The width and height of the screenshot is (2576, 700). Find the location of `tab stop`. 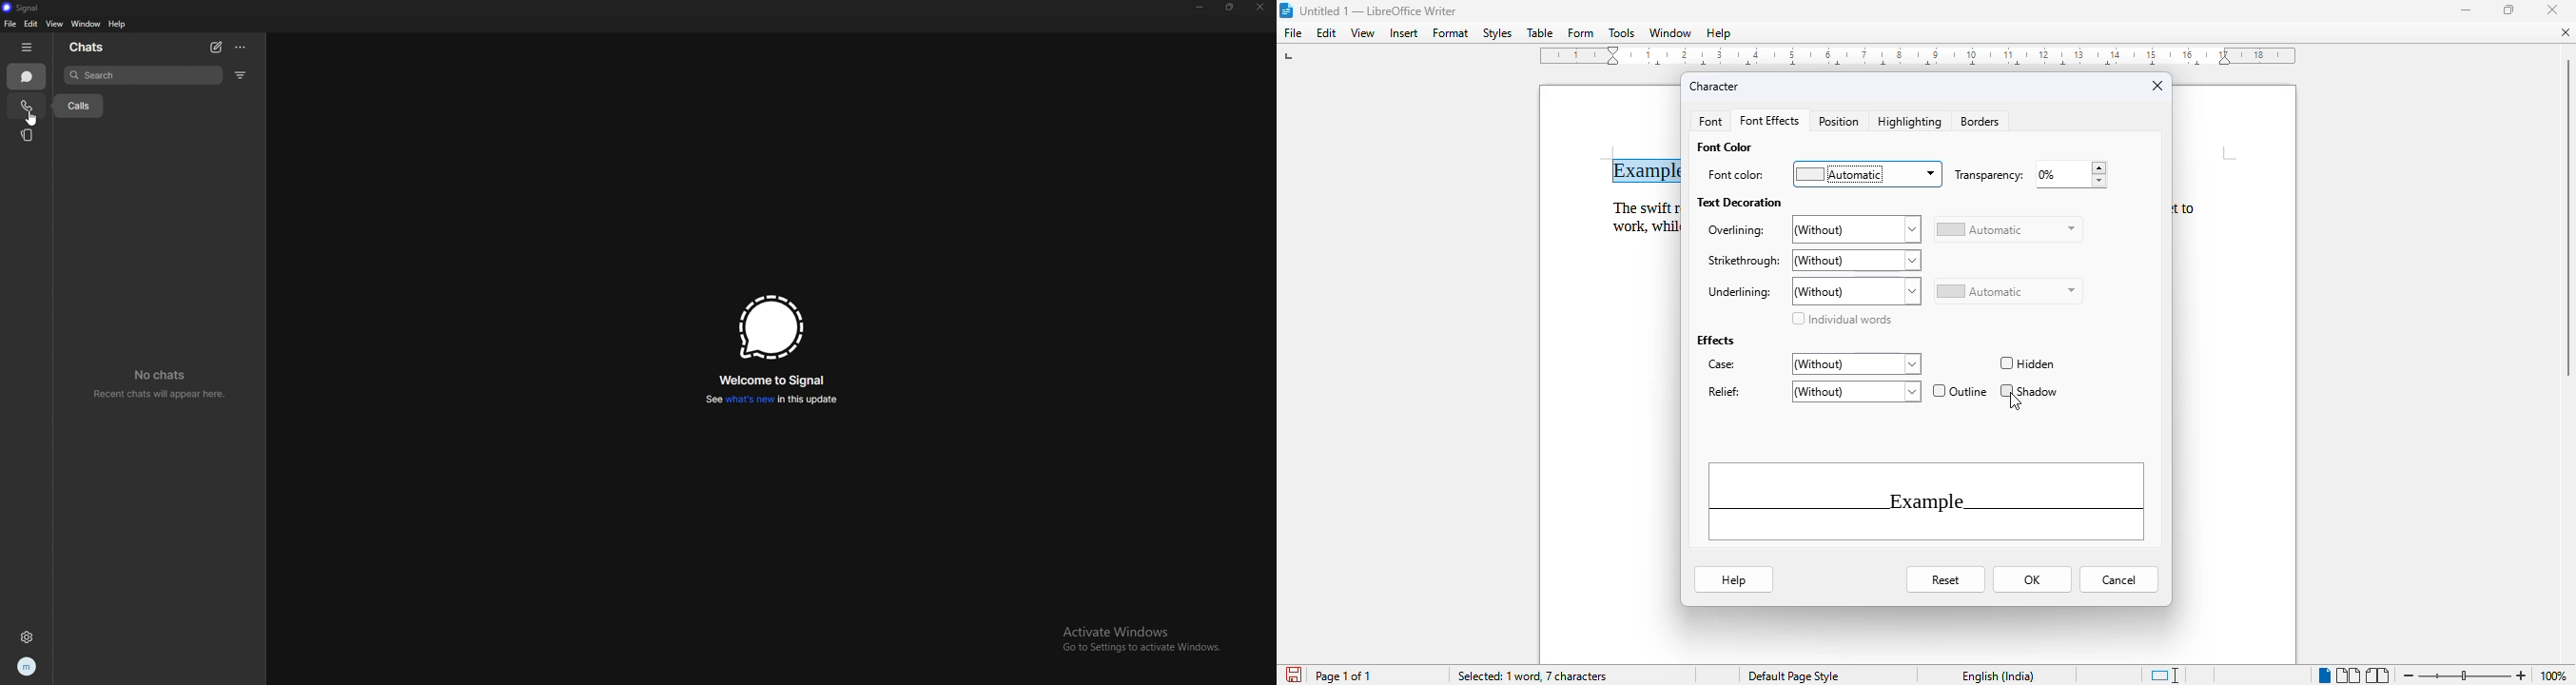

tab stop is located at coordinates (1289, 58).